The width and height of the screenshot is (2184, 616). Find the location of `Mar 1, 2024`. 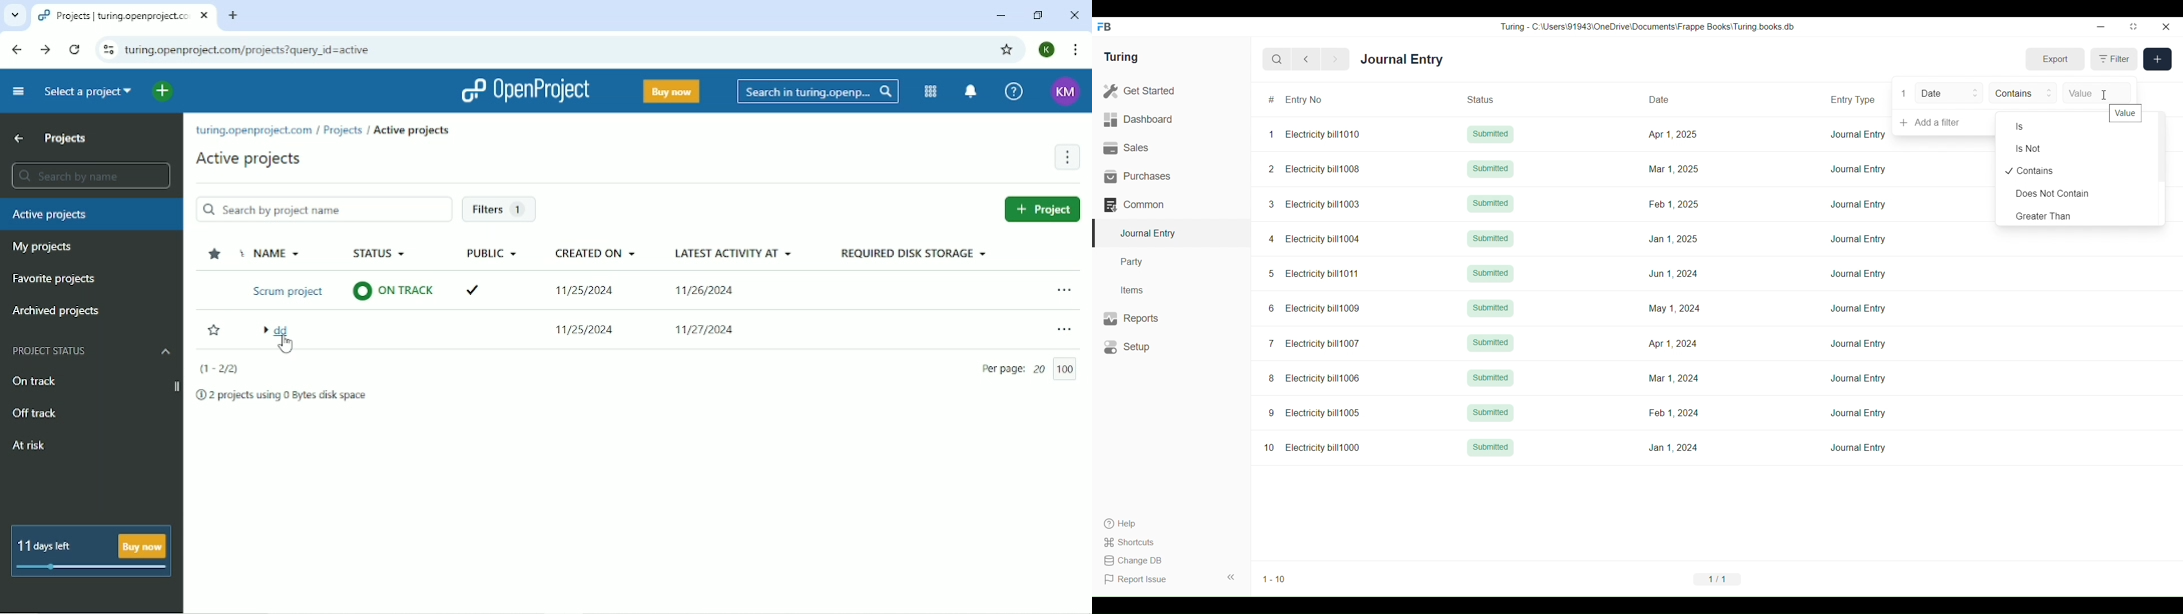

Mar 1, 2024 is located at coordinates (1674, 378).